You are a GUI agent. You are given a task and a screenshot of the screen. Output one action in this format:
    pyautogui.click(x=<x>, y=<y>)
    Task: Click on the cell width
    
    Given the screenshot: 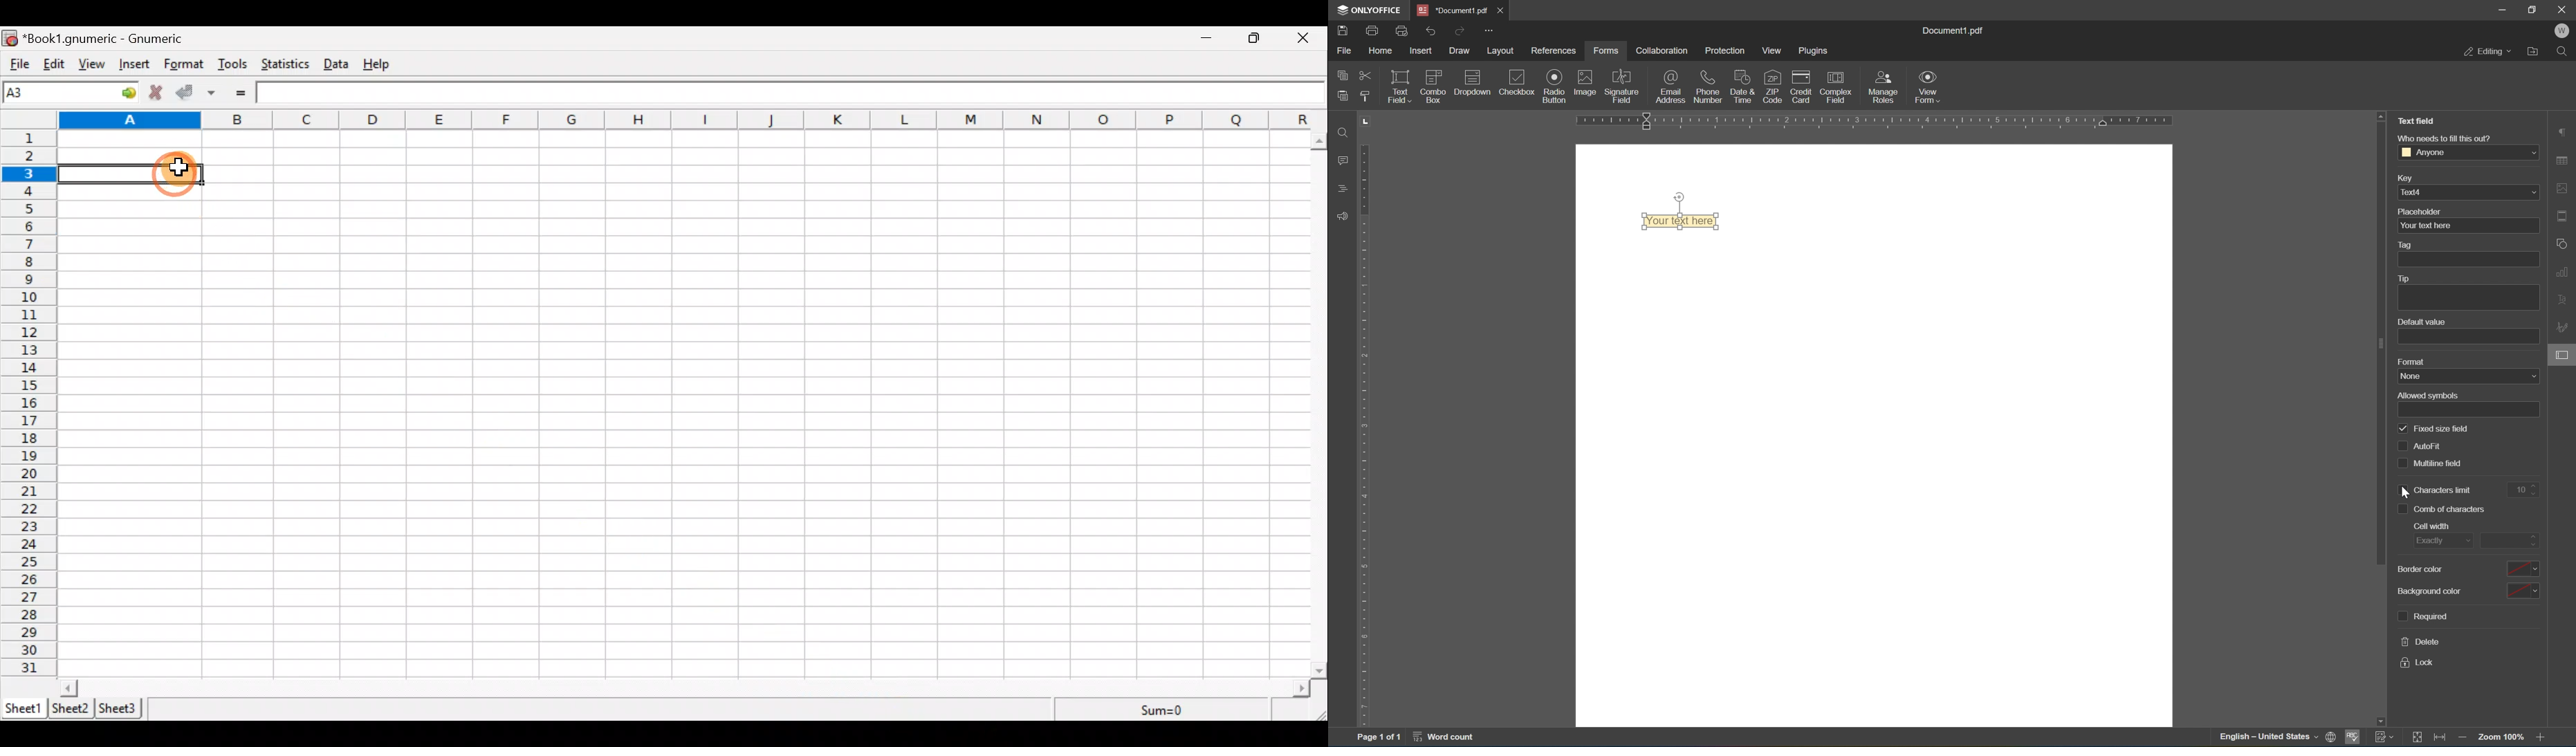 What is the action you would take?
    pyautogui.click(x=2434, y=525)
    